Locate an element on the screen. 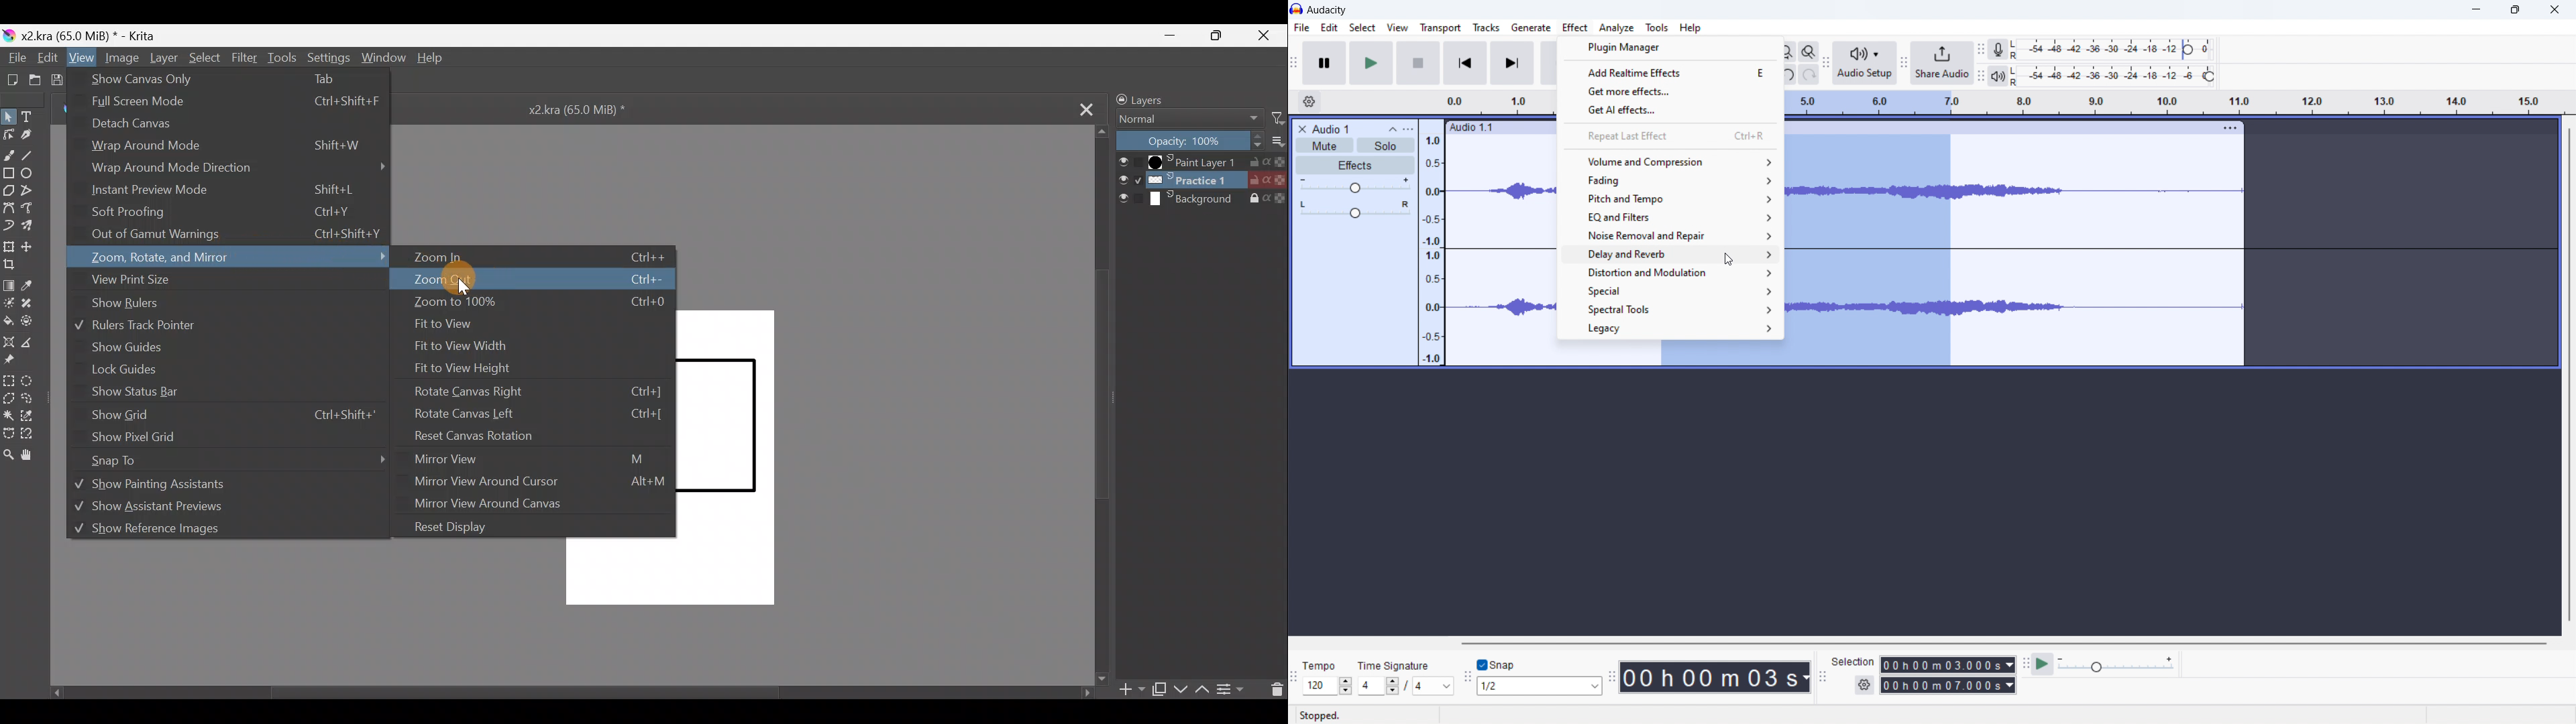 The height and width of the screenshot is (728, 2576). spectral tools is located at coordinates (1670, 308).